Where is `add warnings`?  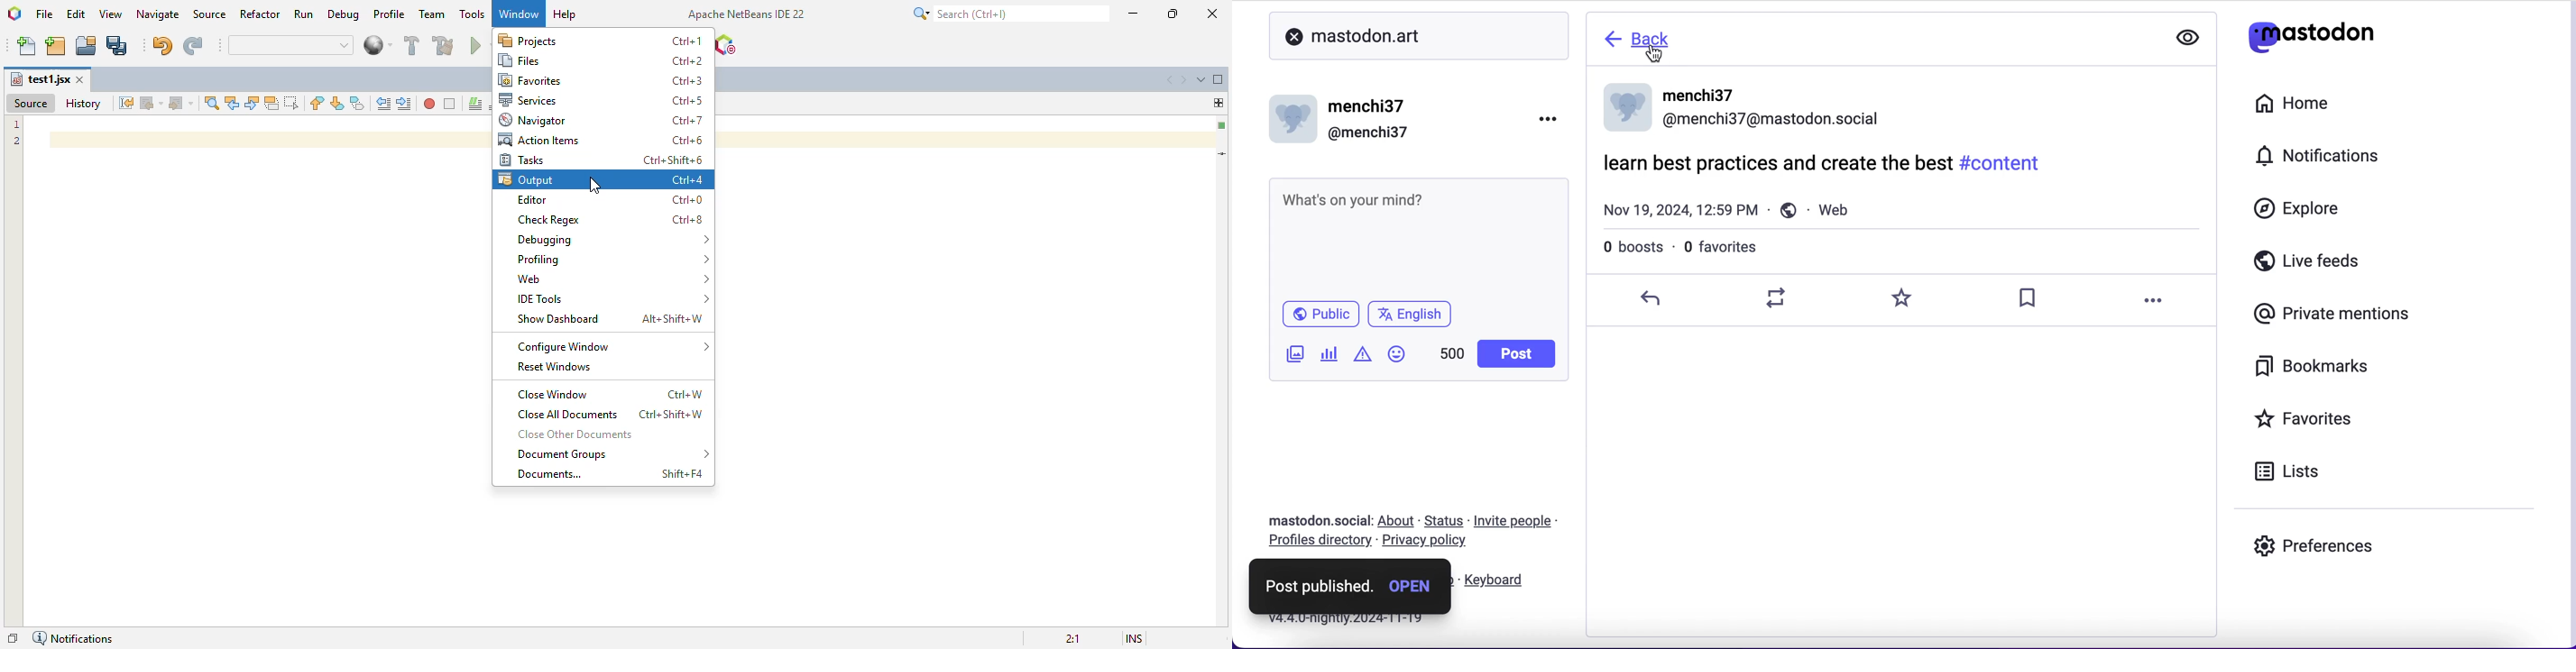 add warnings is located at coordinates (1362, 358).